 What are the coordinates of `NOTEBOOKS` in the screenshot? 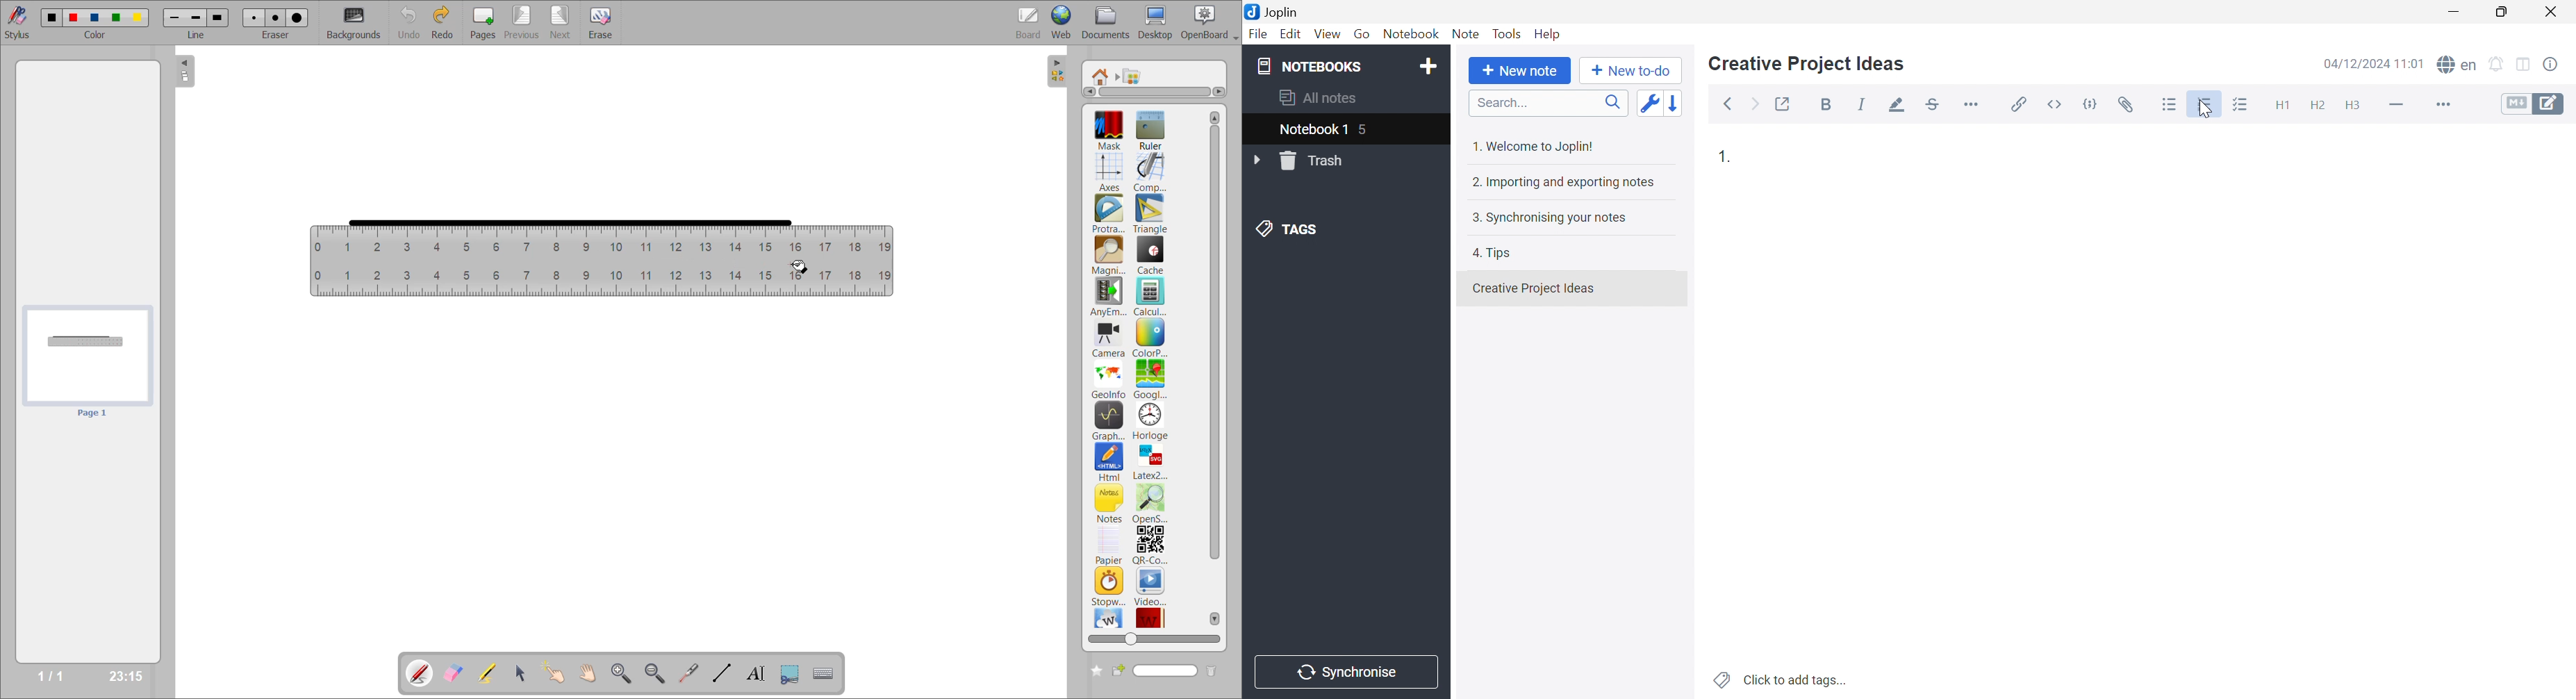 It's located at (1312, 67).